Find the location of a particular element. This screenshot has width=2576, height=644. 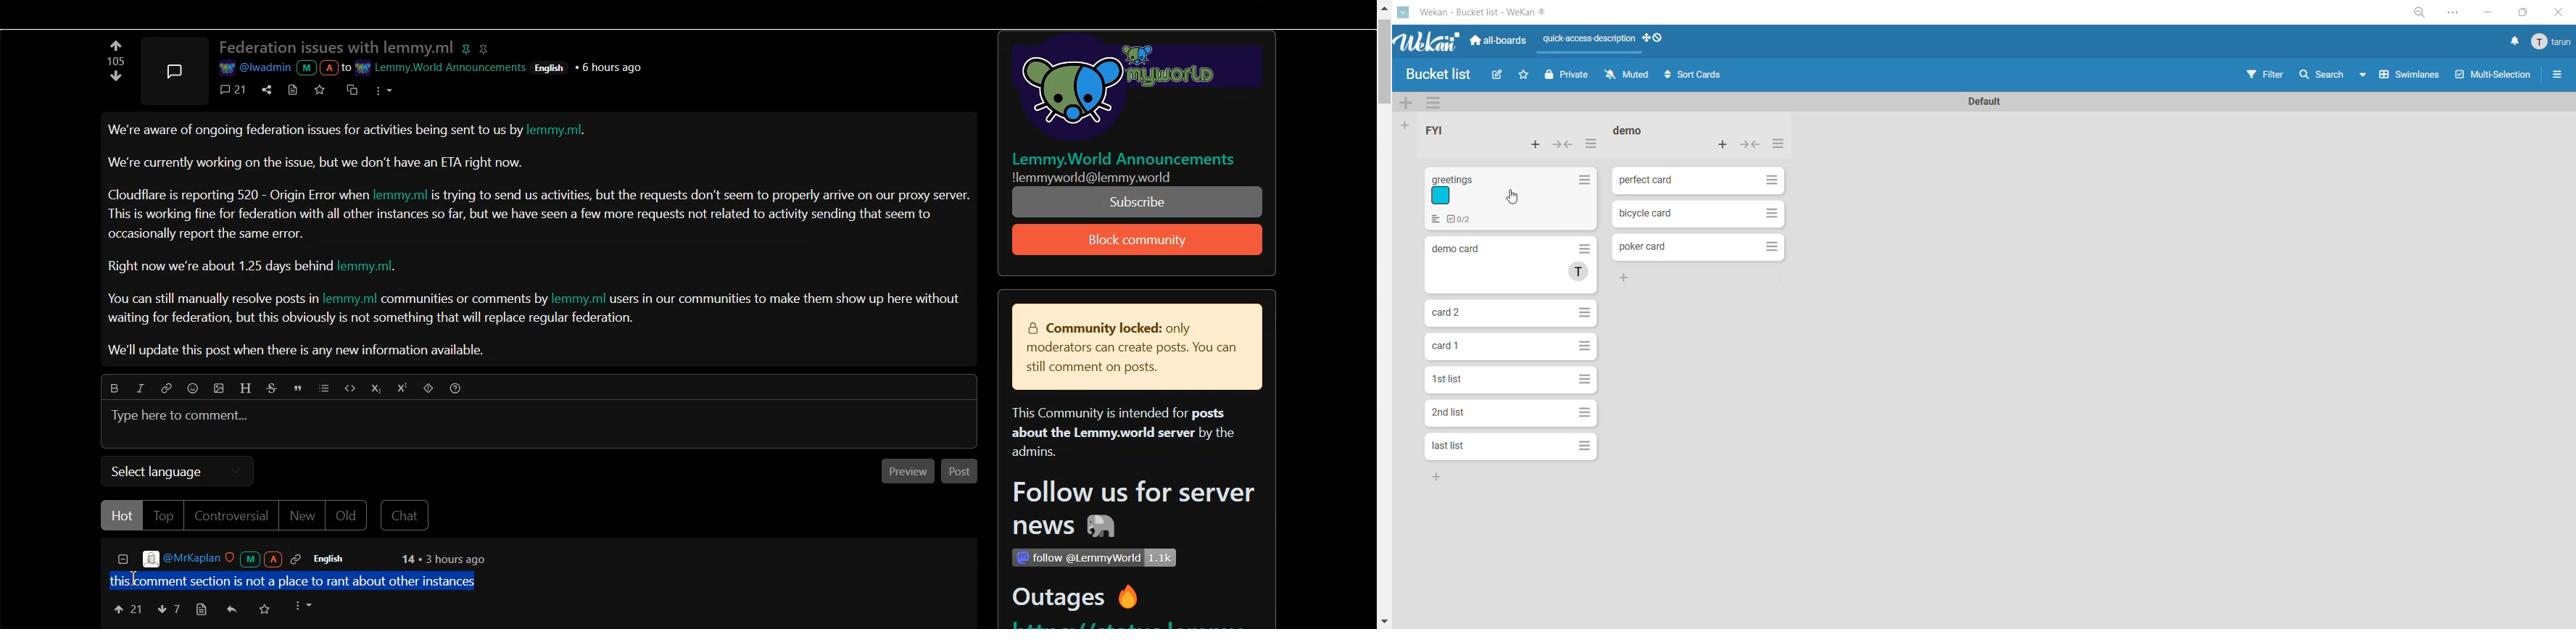

Follow us for server
news #8 is located at coordinates (1129, 512).